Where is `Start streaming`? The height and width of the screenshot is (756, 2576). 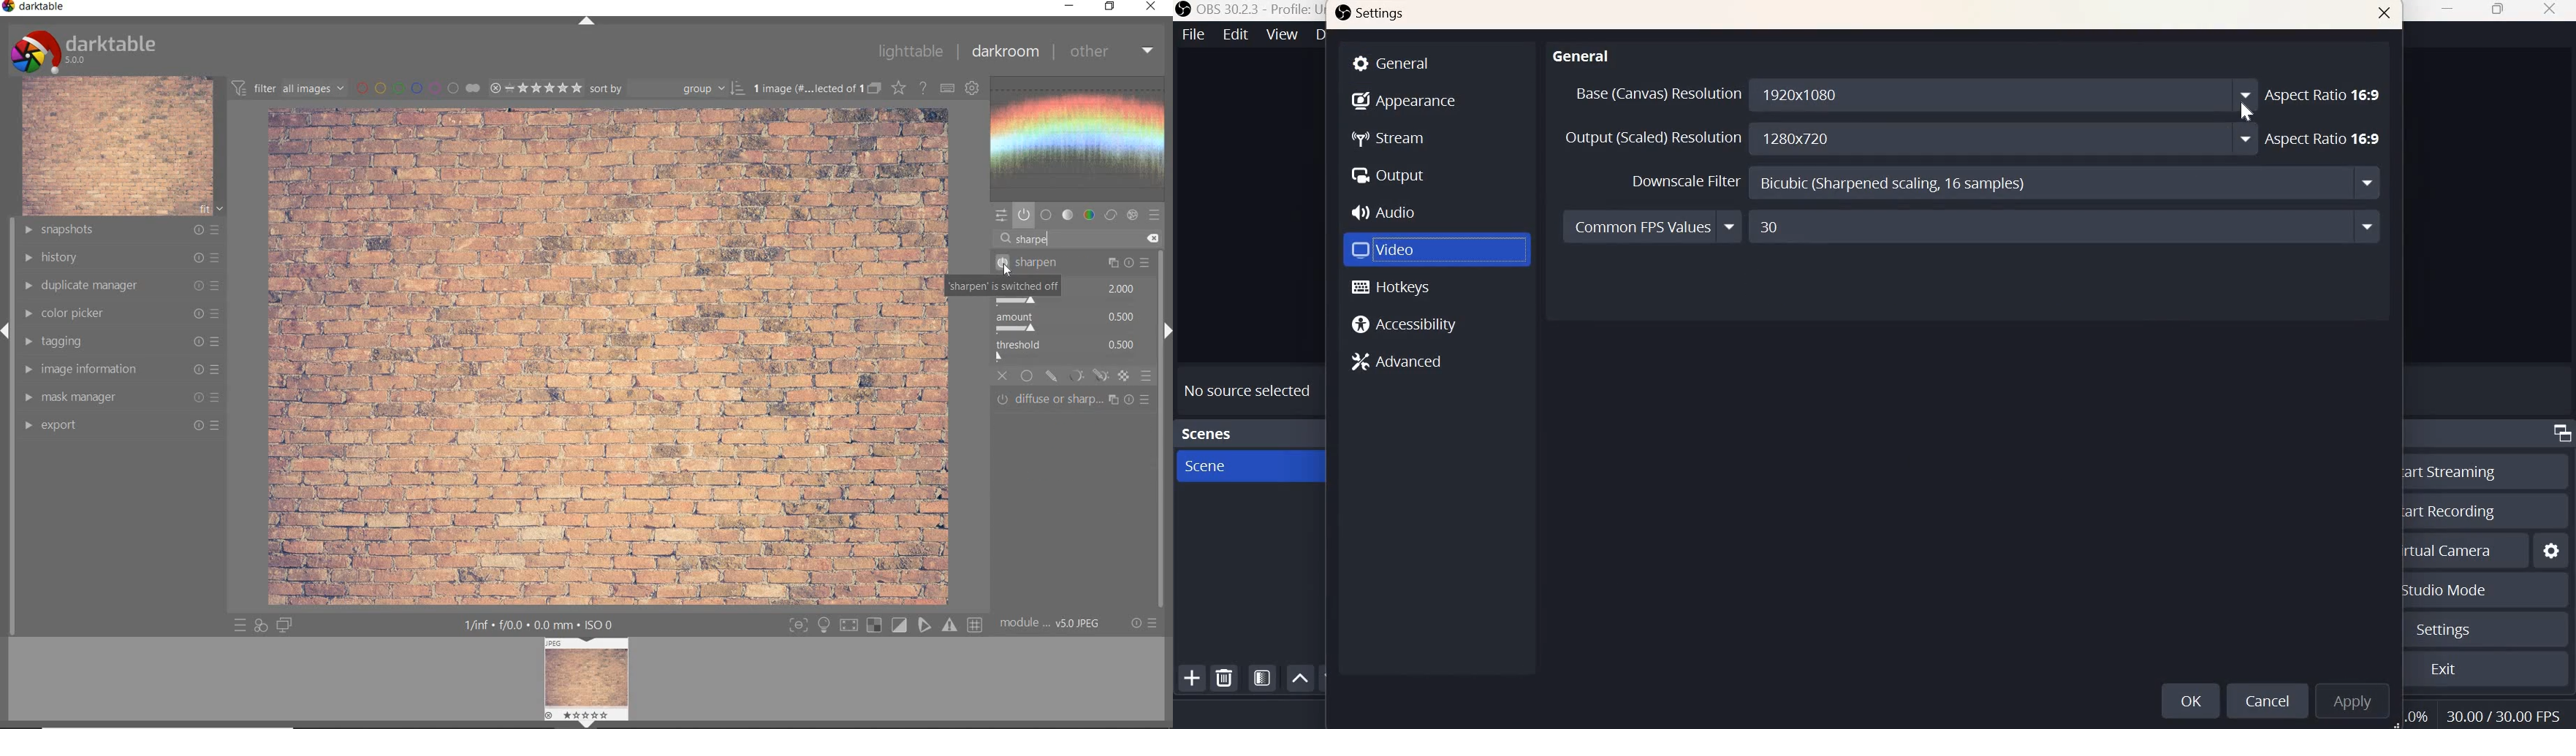
Start streaming is located at coordinates (2448, 470).